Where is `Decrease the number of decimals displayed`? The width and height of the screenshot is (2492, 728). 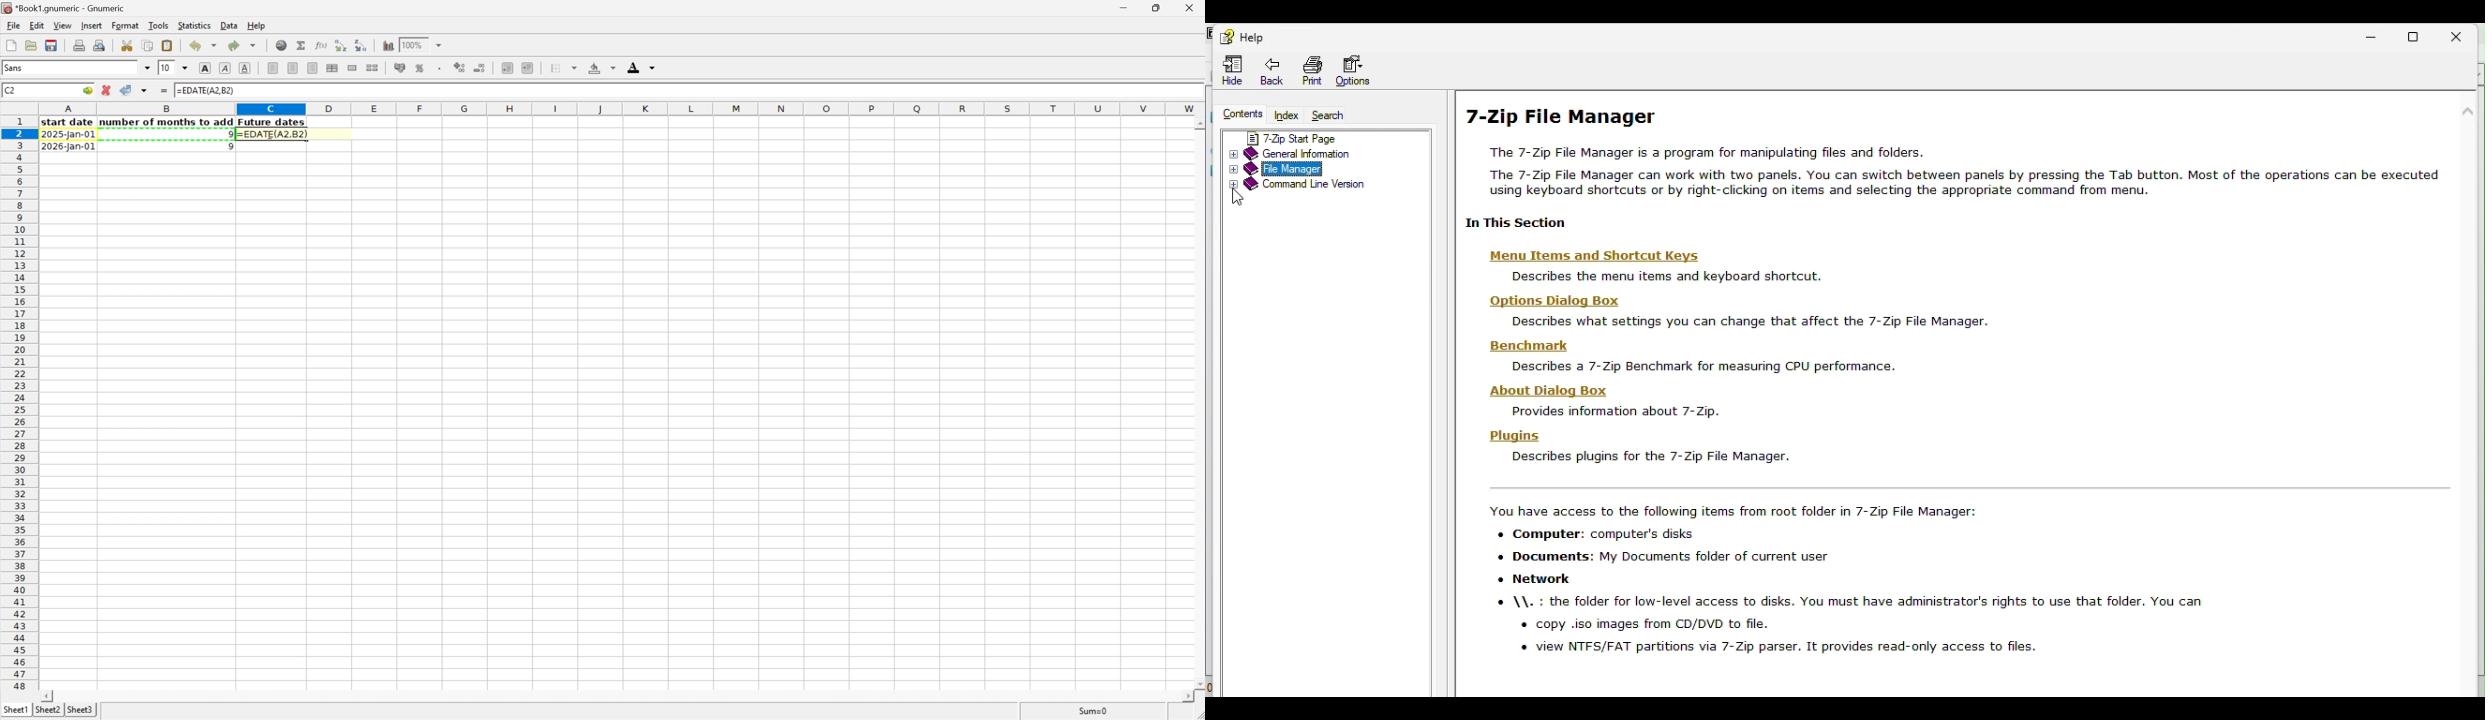 Decrease the number of decimals displayed is located at coordinates (480, 67).